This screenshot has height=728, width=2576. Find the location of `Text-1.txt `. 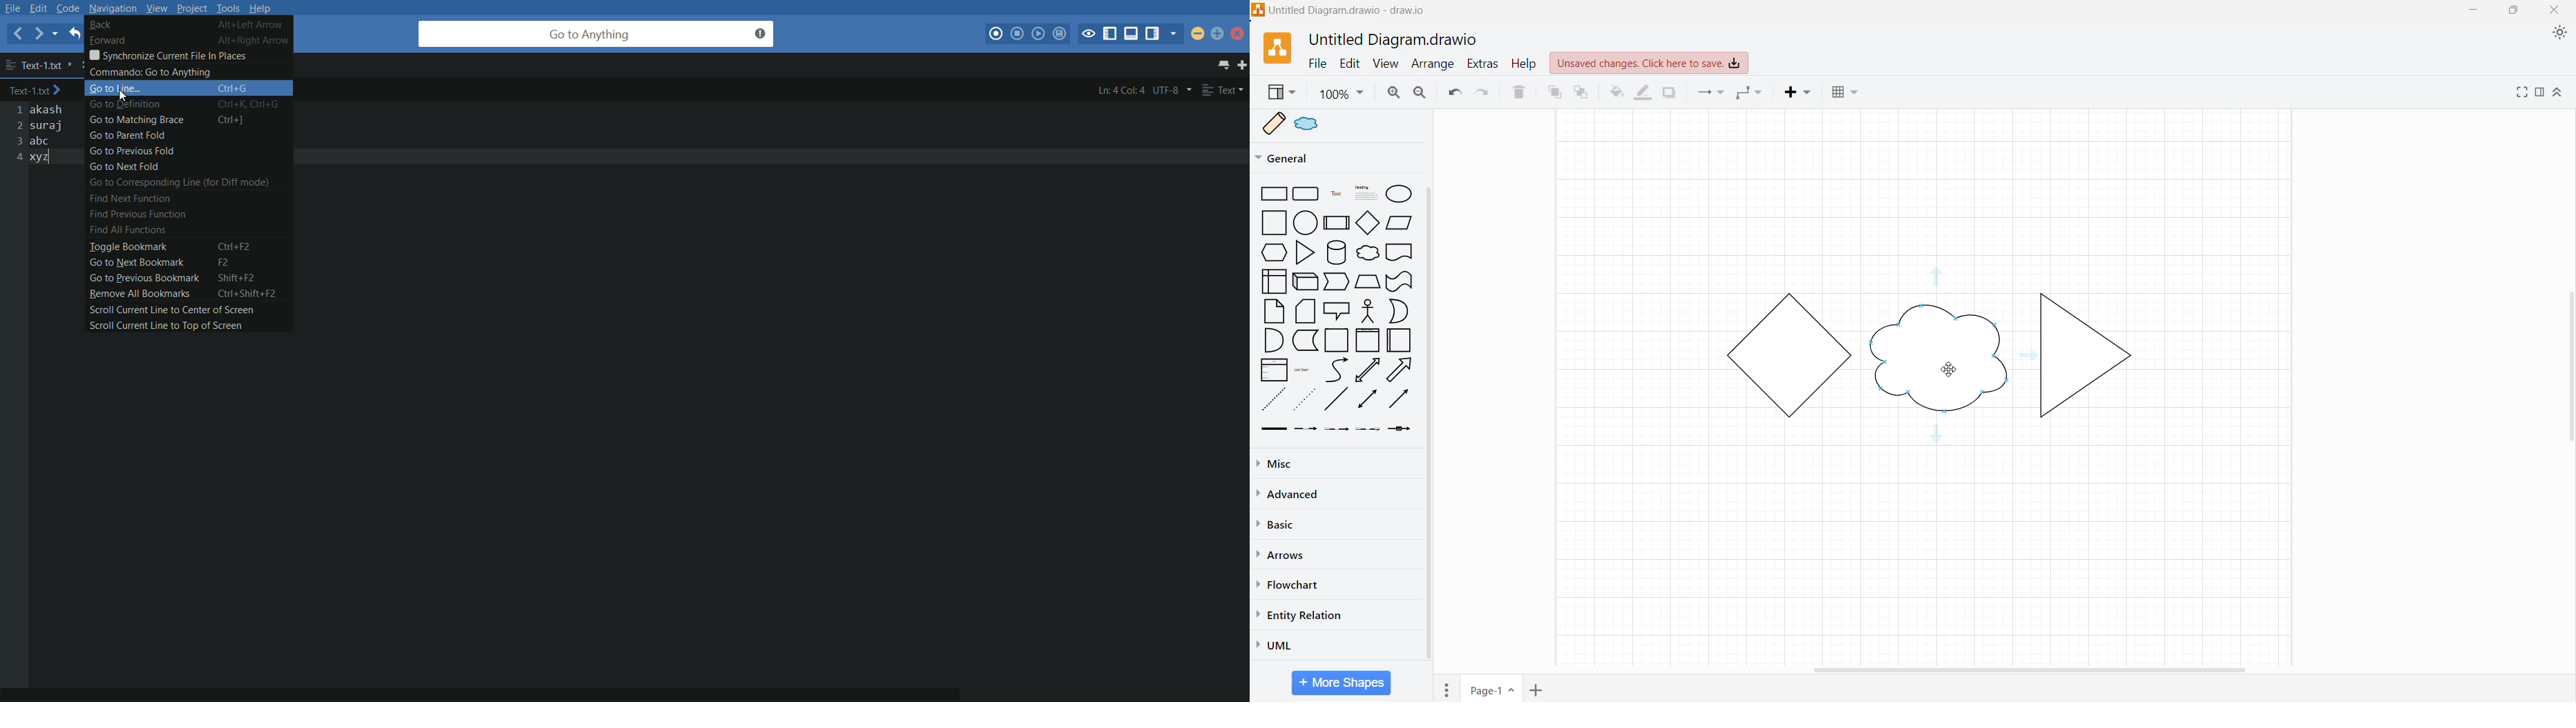

Text-1.txt  is located at coordinates (39, 91).